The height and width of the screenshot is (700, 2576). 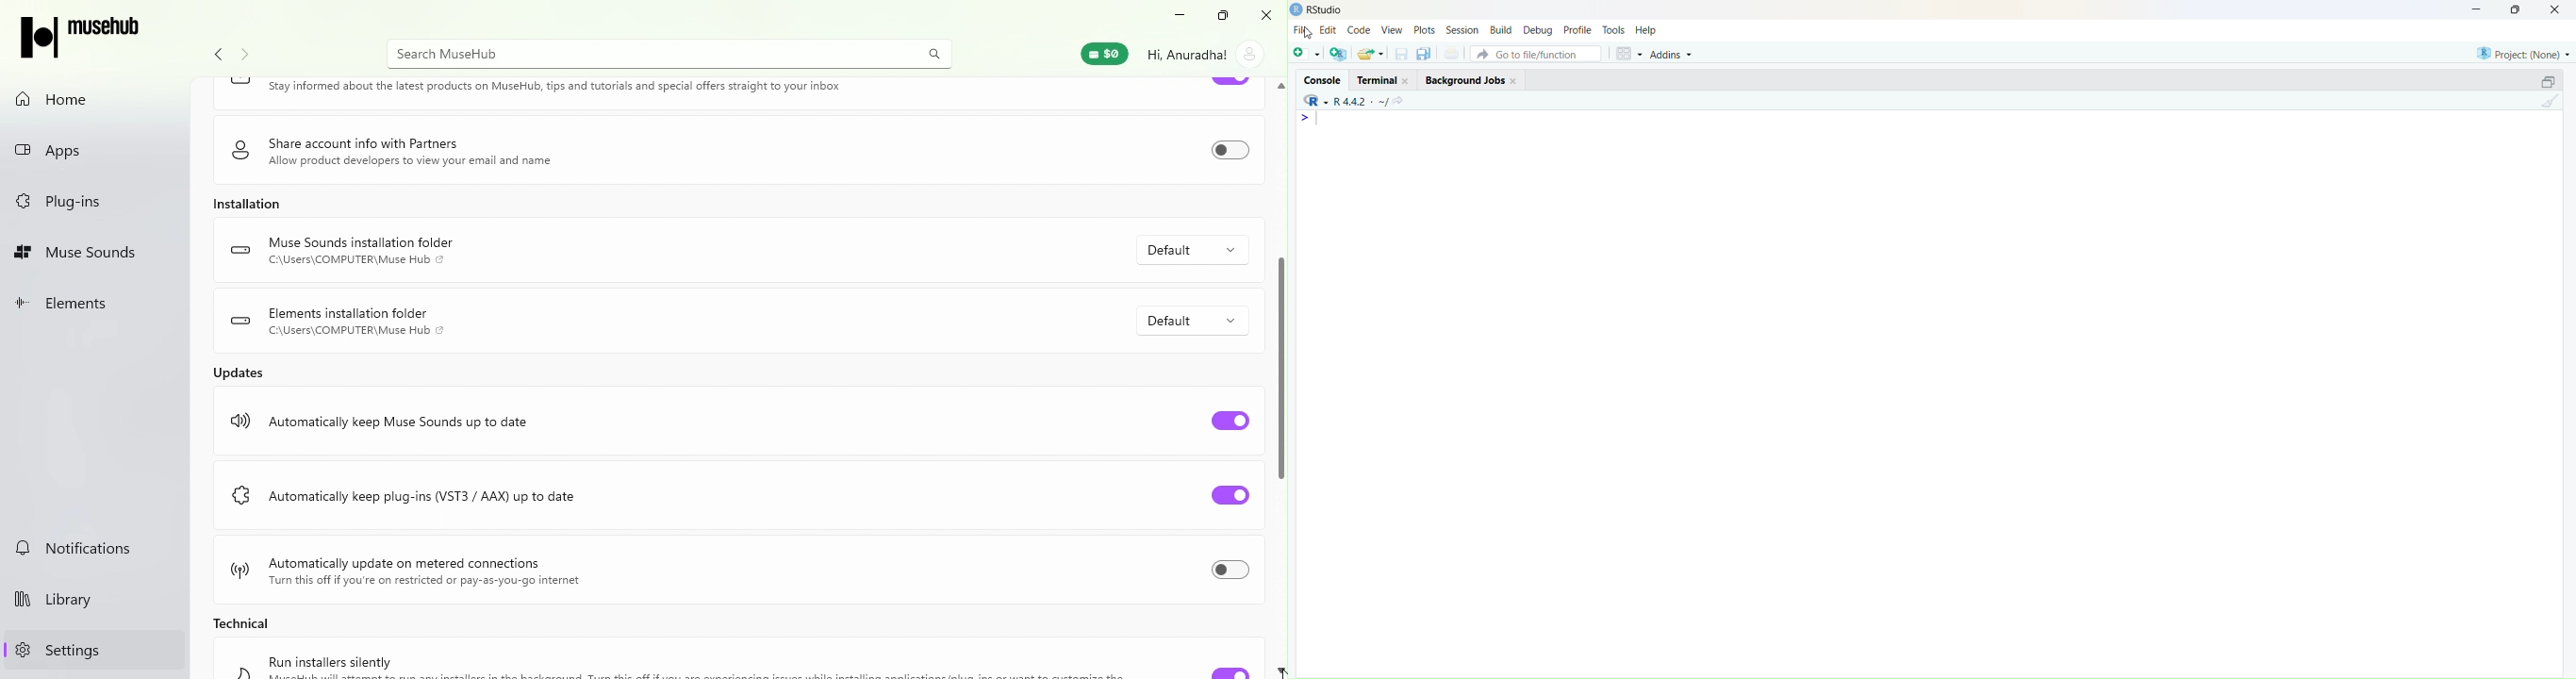 I want to click on Project (None), so click(x=2521, y=52).